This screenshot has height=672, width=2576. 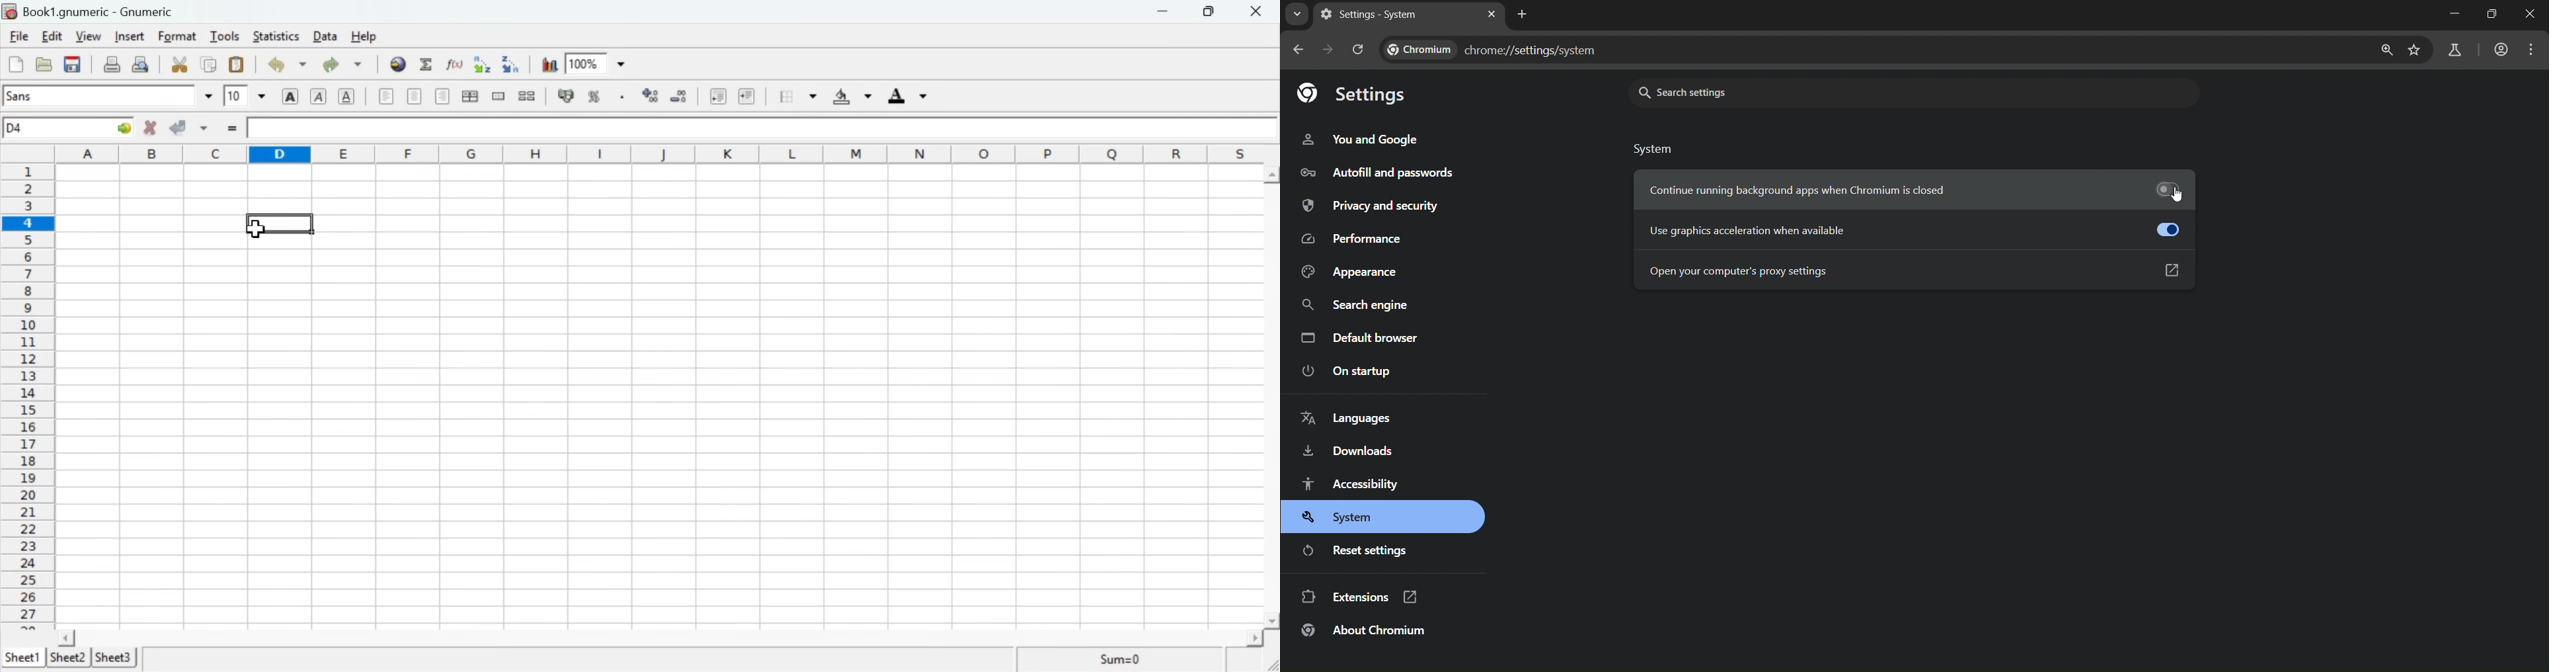 I want to click on Decrease Indent, so click(x=716, y=98).